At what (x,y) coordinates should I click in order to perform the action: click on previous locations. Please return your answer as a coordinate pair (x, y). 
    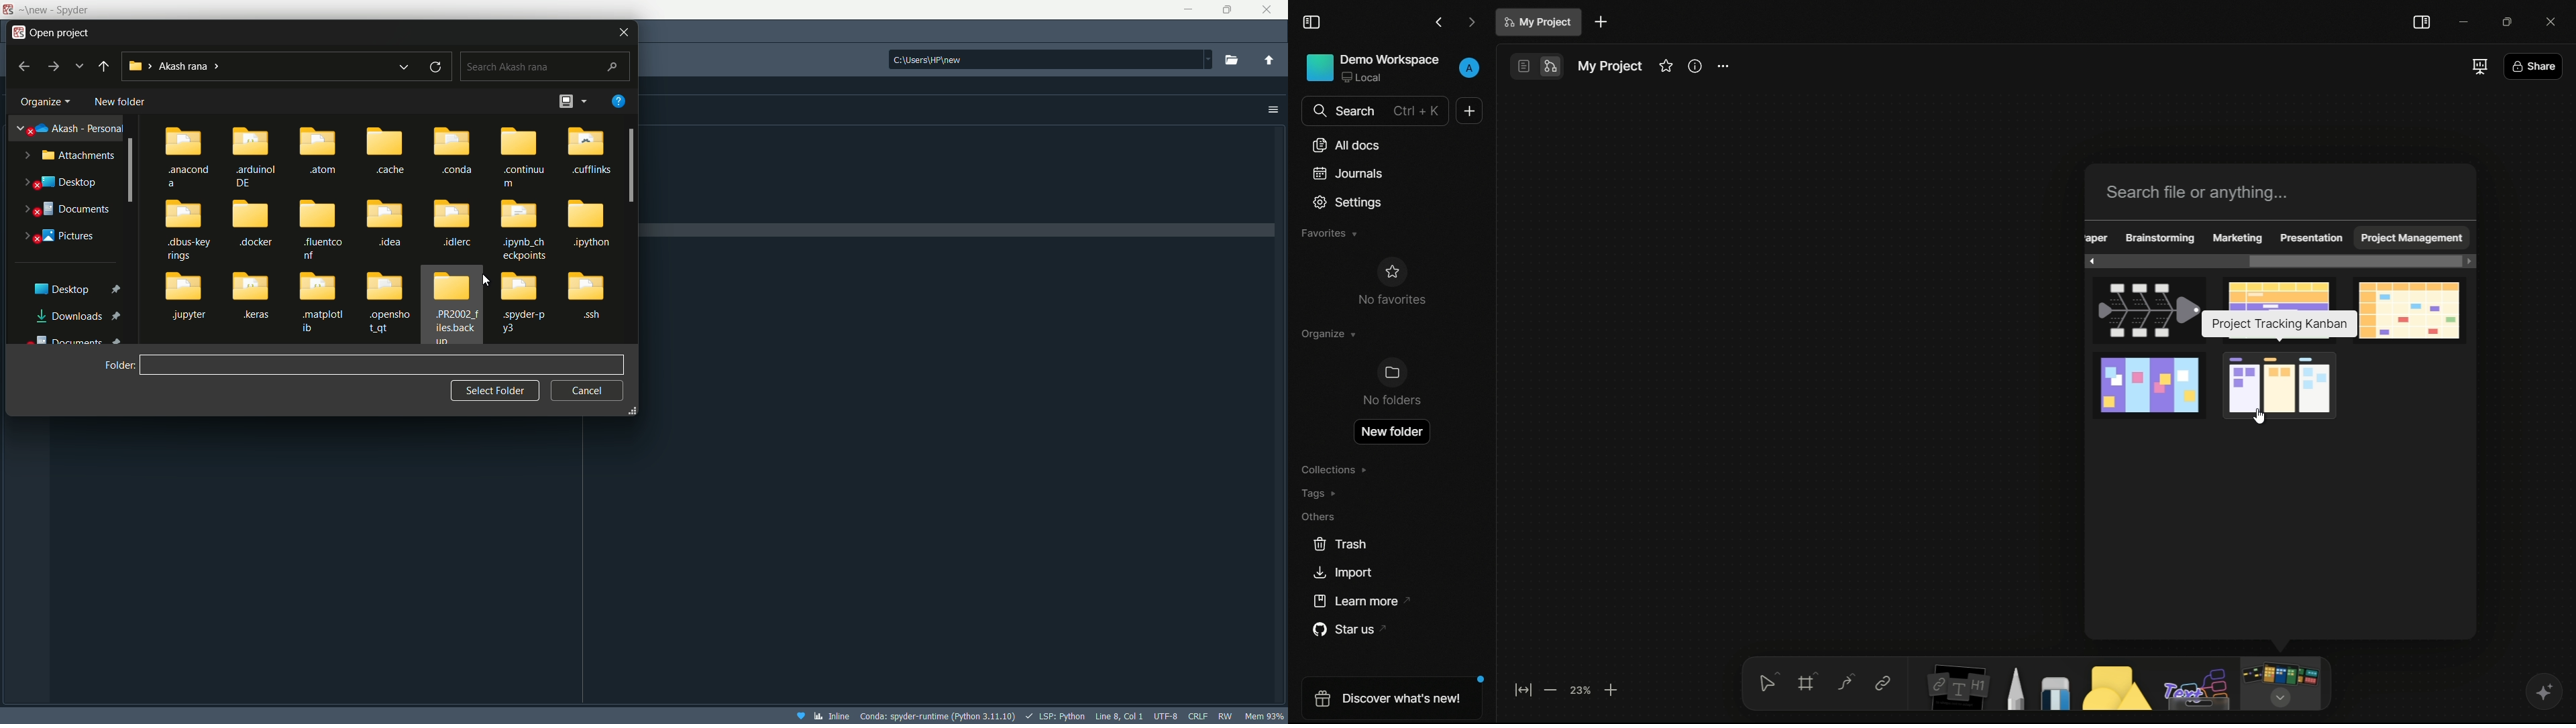
    Looking at the image, I should click on (80, 66).